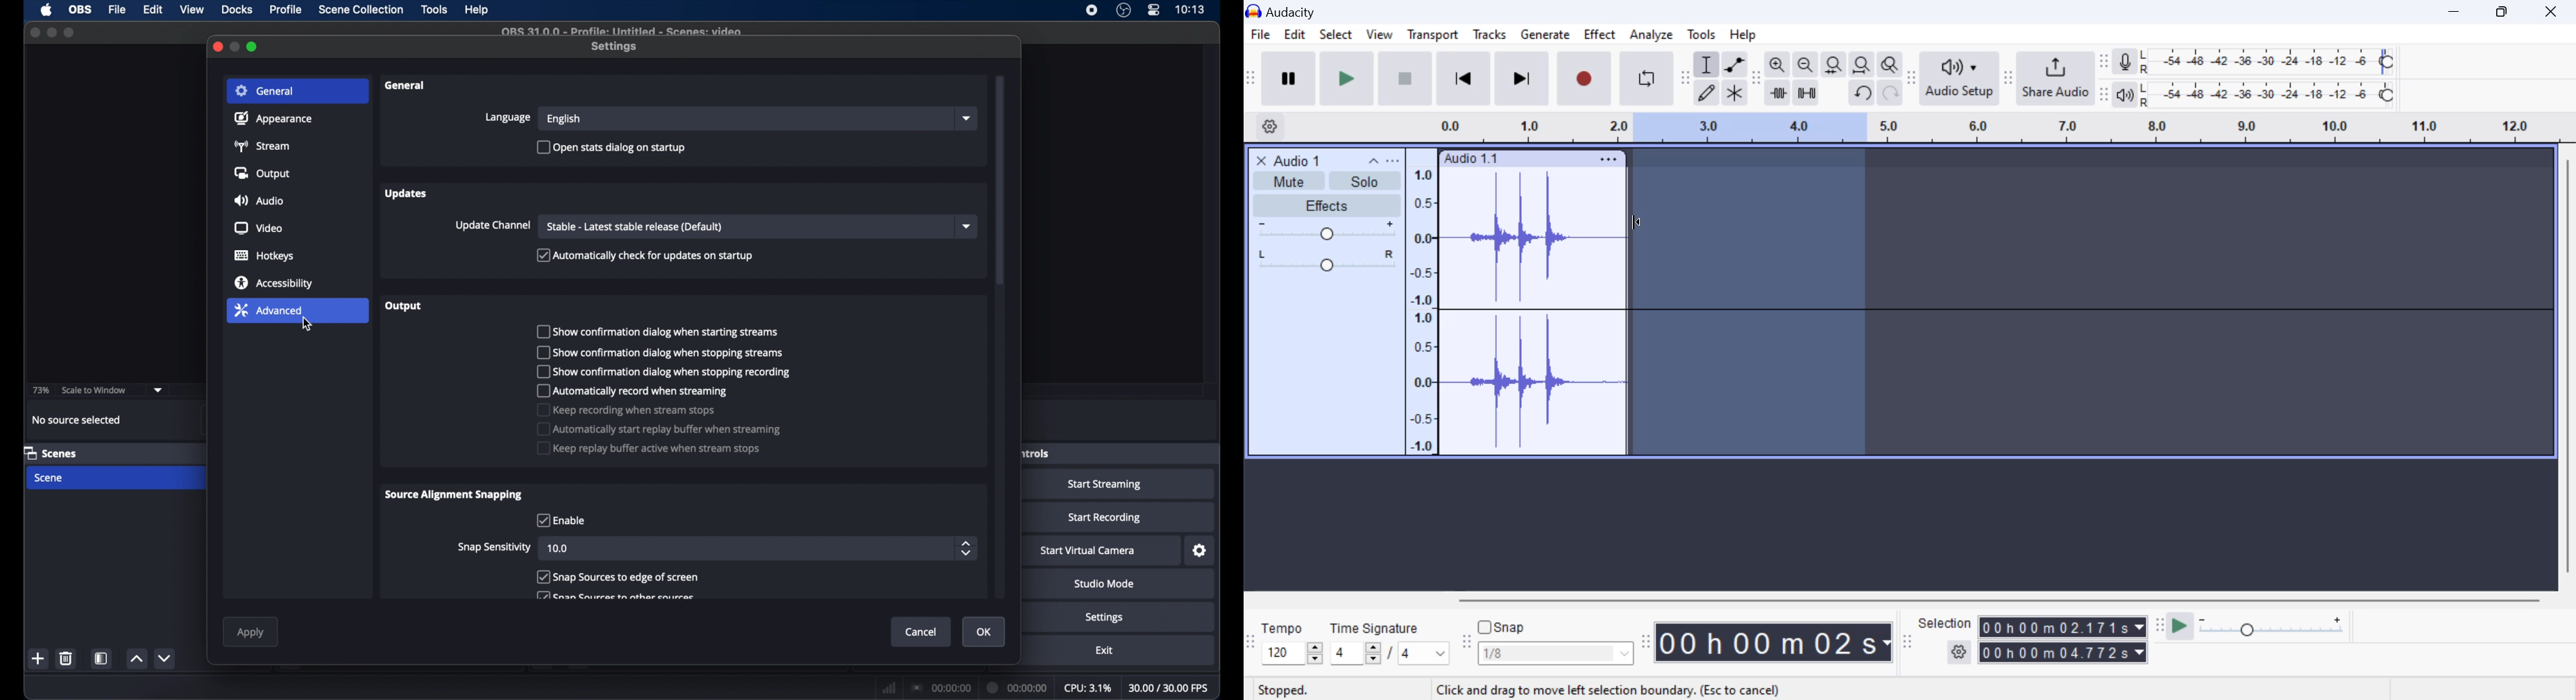  I want to click on open menu, so click(1393, 160).